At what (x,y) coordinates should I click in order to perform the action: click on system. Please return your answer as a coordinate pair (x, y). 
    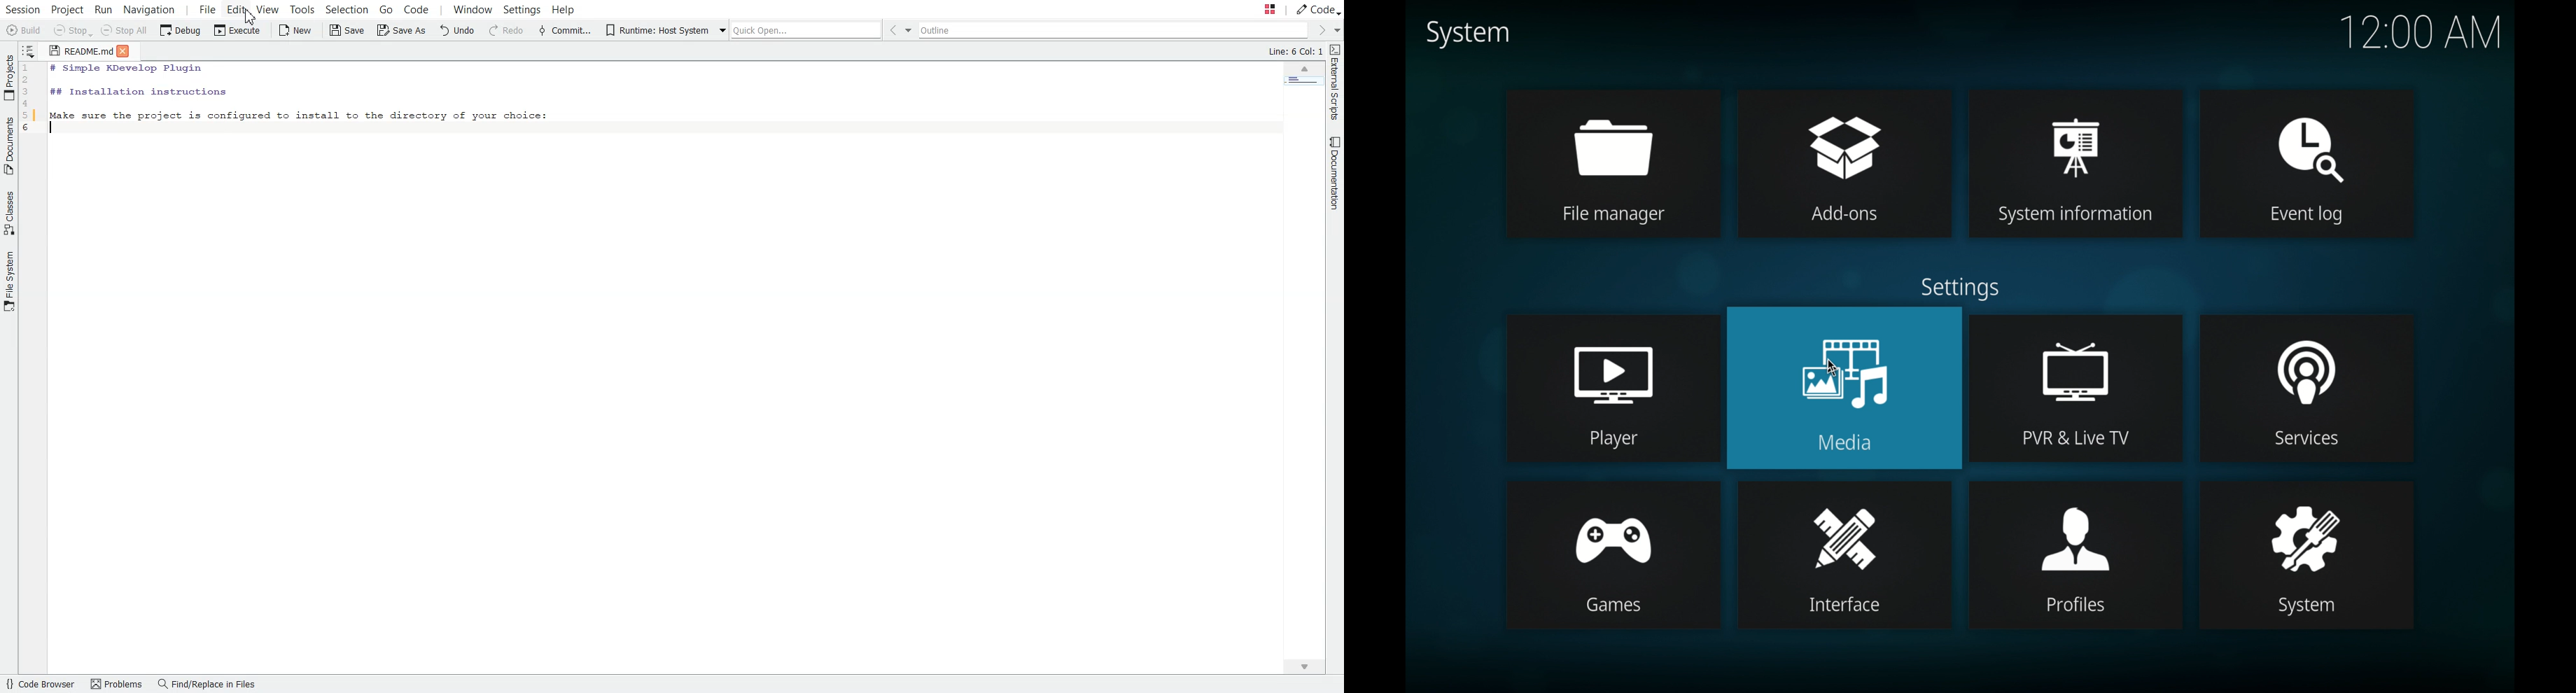
    Looking at the image, I should click on (2306, 556).